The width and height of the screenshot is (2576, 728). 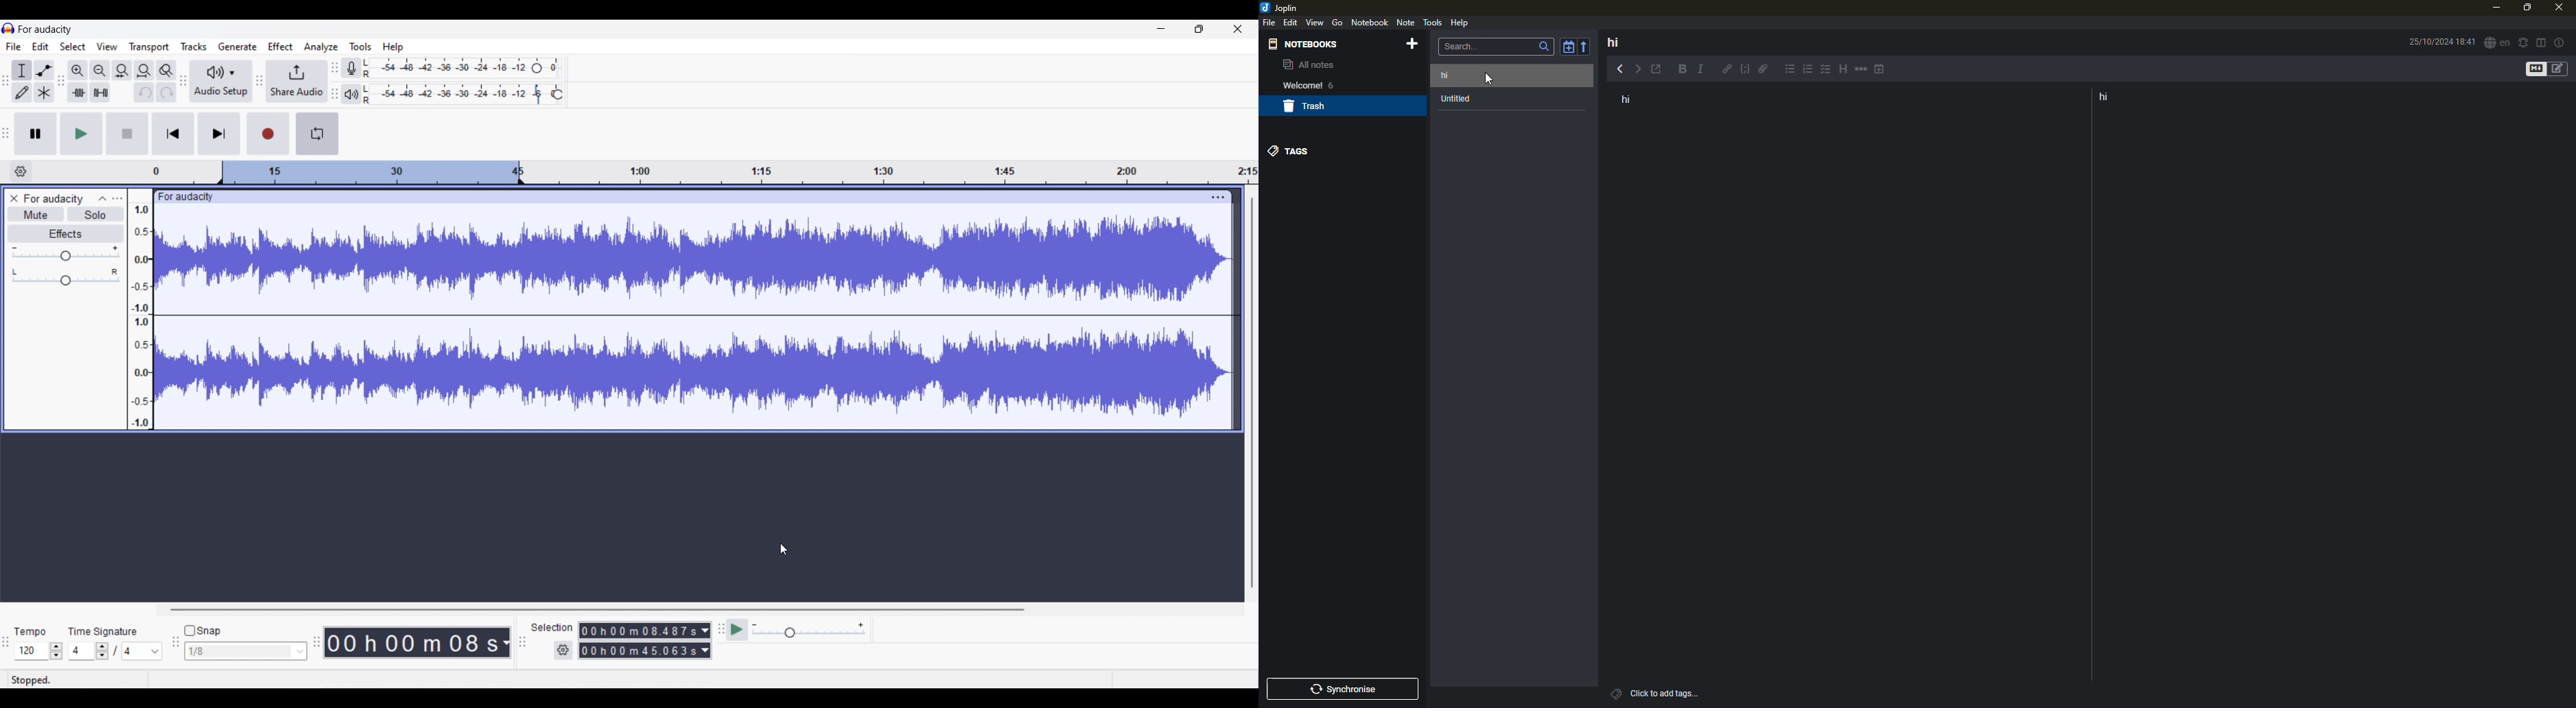 What do you see at coordinates (409, 642) in the screenshot?
I see `Current timestamp of track` at bounding box center [409, 642].